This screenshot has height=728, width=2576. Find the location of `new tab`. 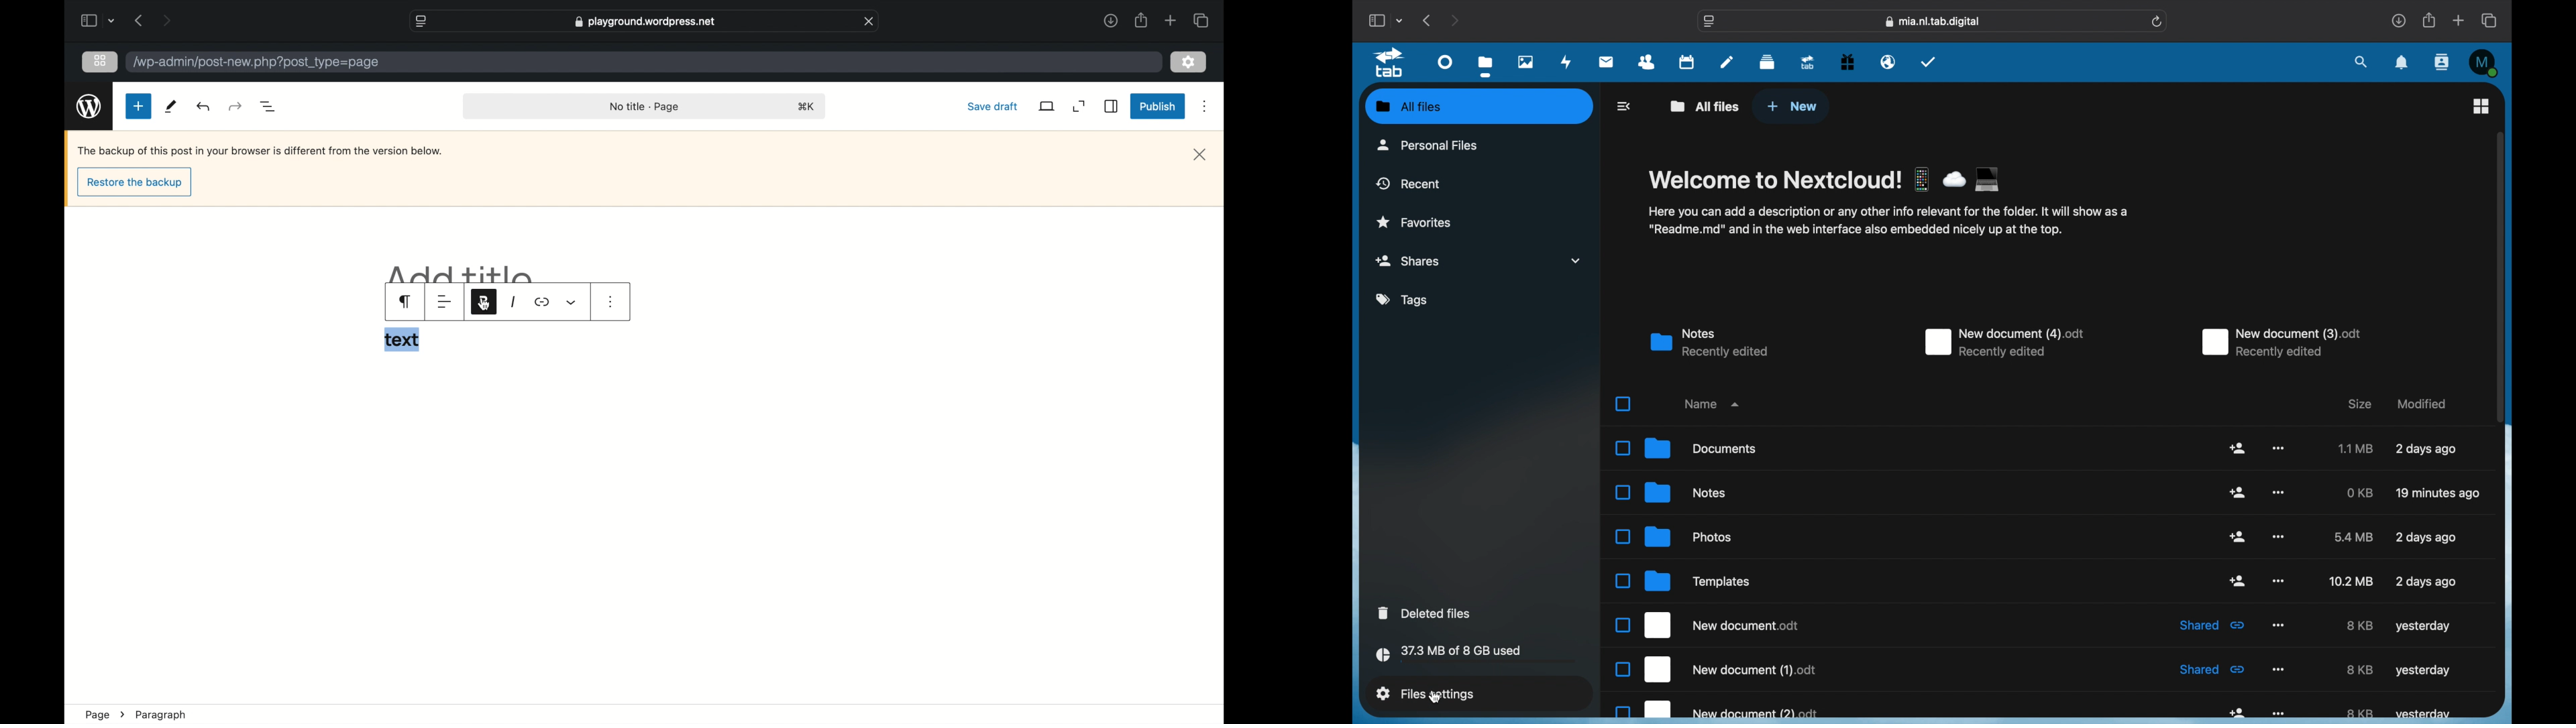

new tab is located at coordinates (1171, 20).